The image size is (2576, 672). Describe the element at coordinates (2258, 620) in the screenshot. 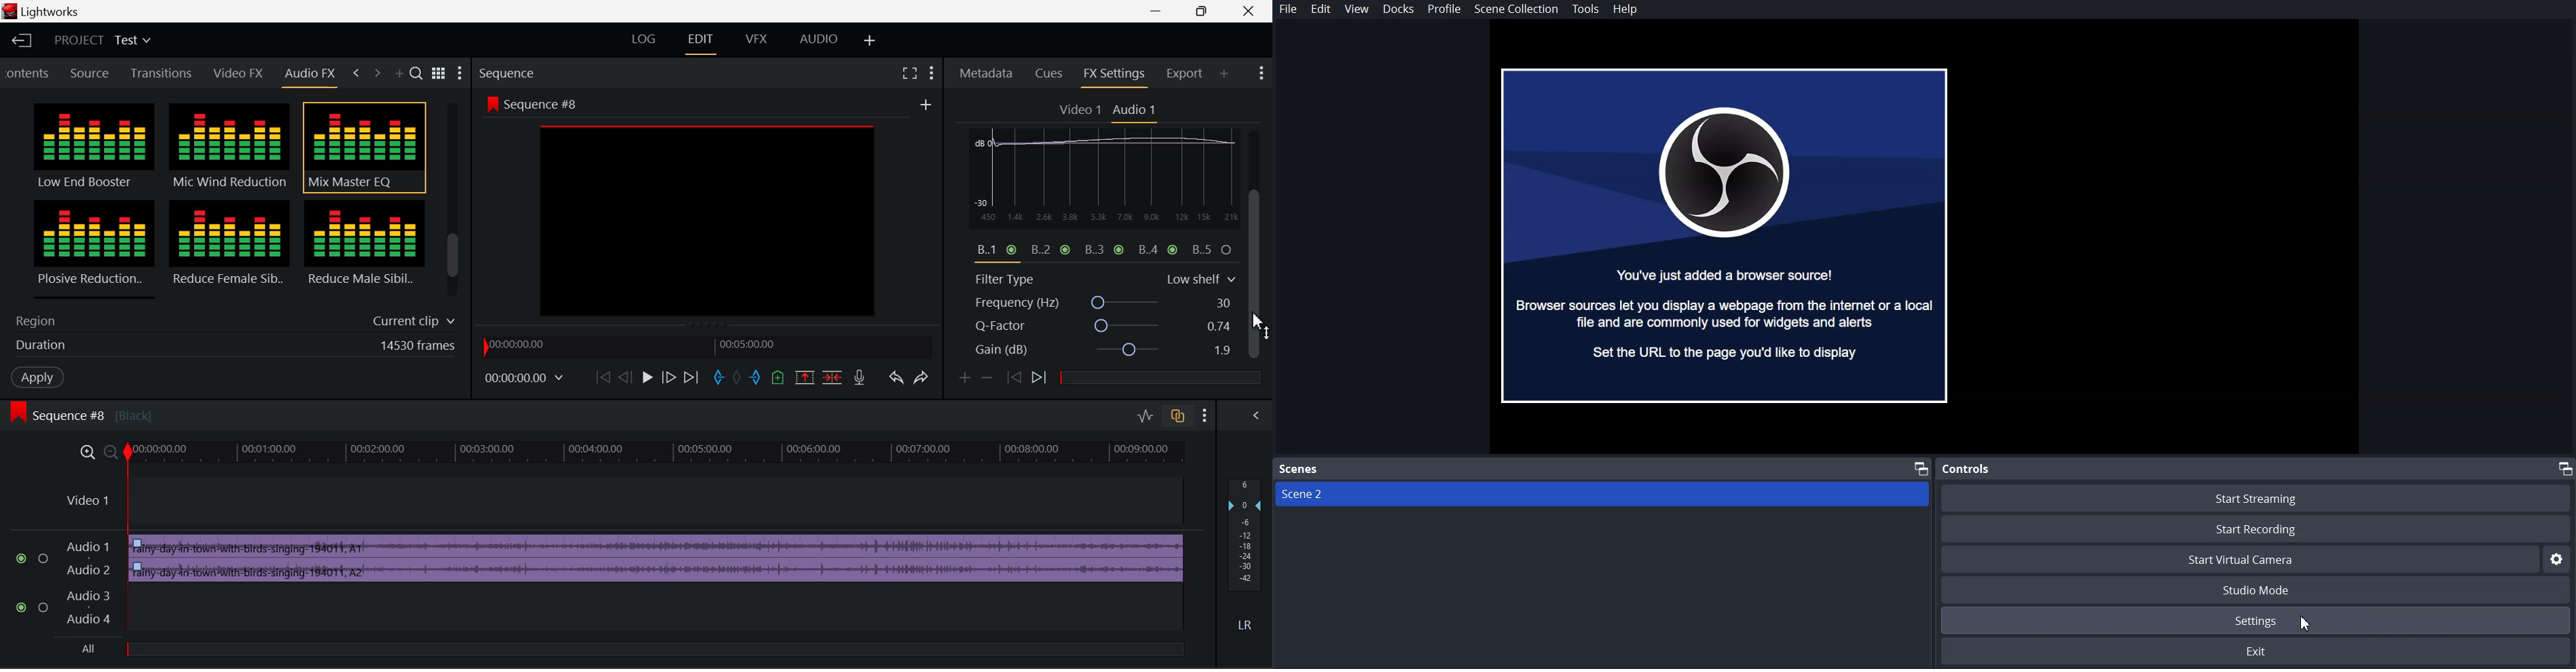

I see `Settings` at that location.